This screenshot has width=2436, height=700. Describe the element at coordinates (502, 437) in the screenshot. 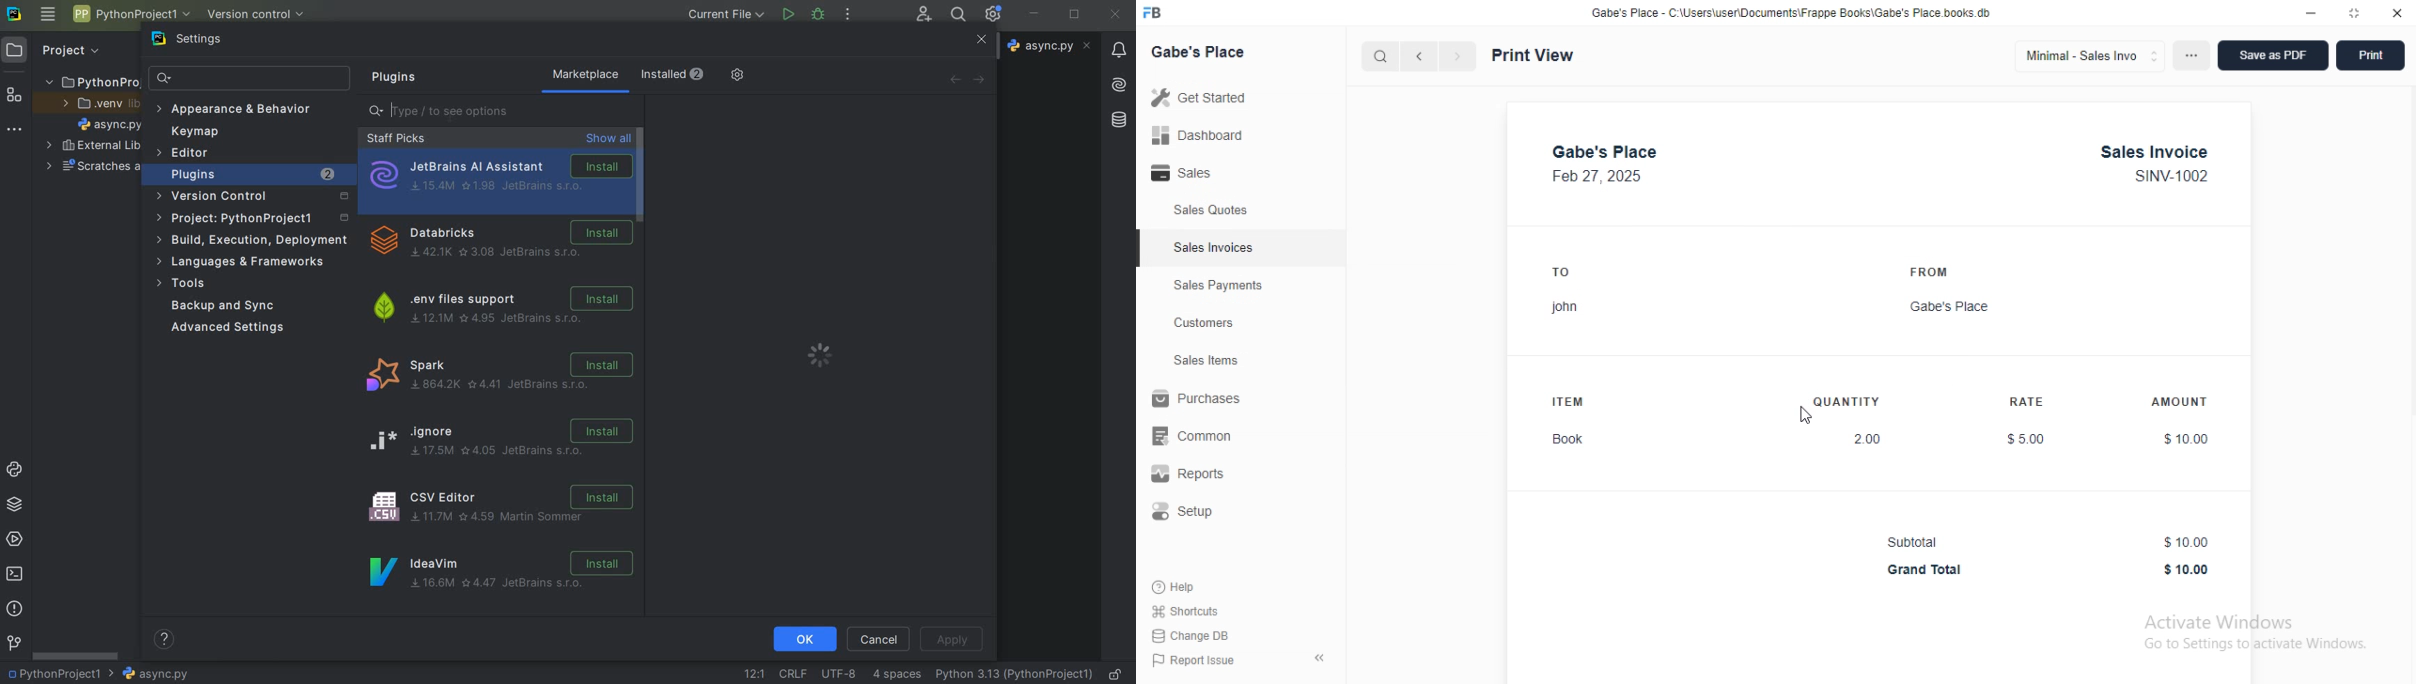

I see `ignore` at that location.